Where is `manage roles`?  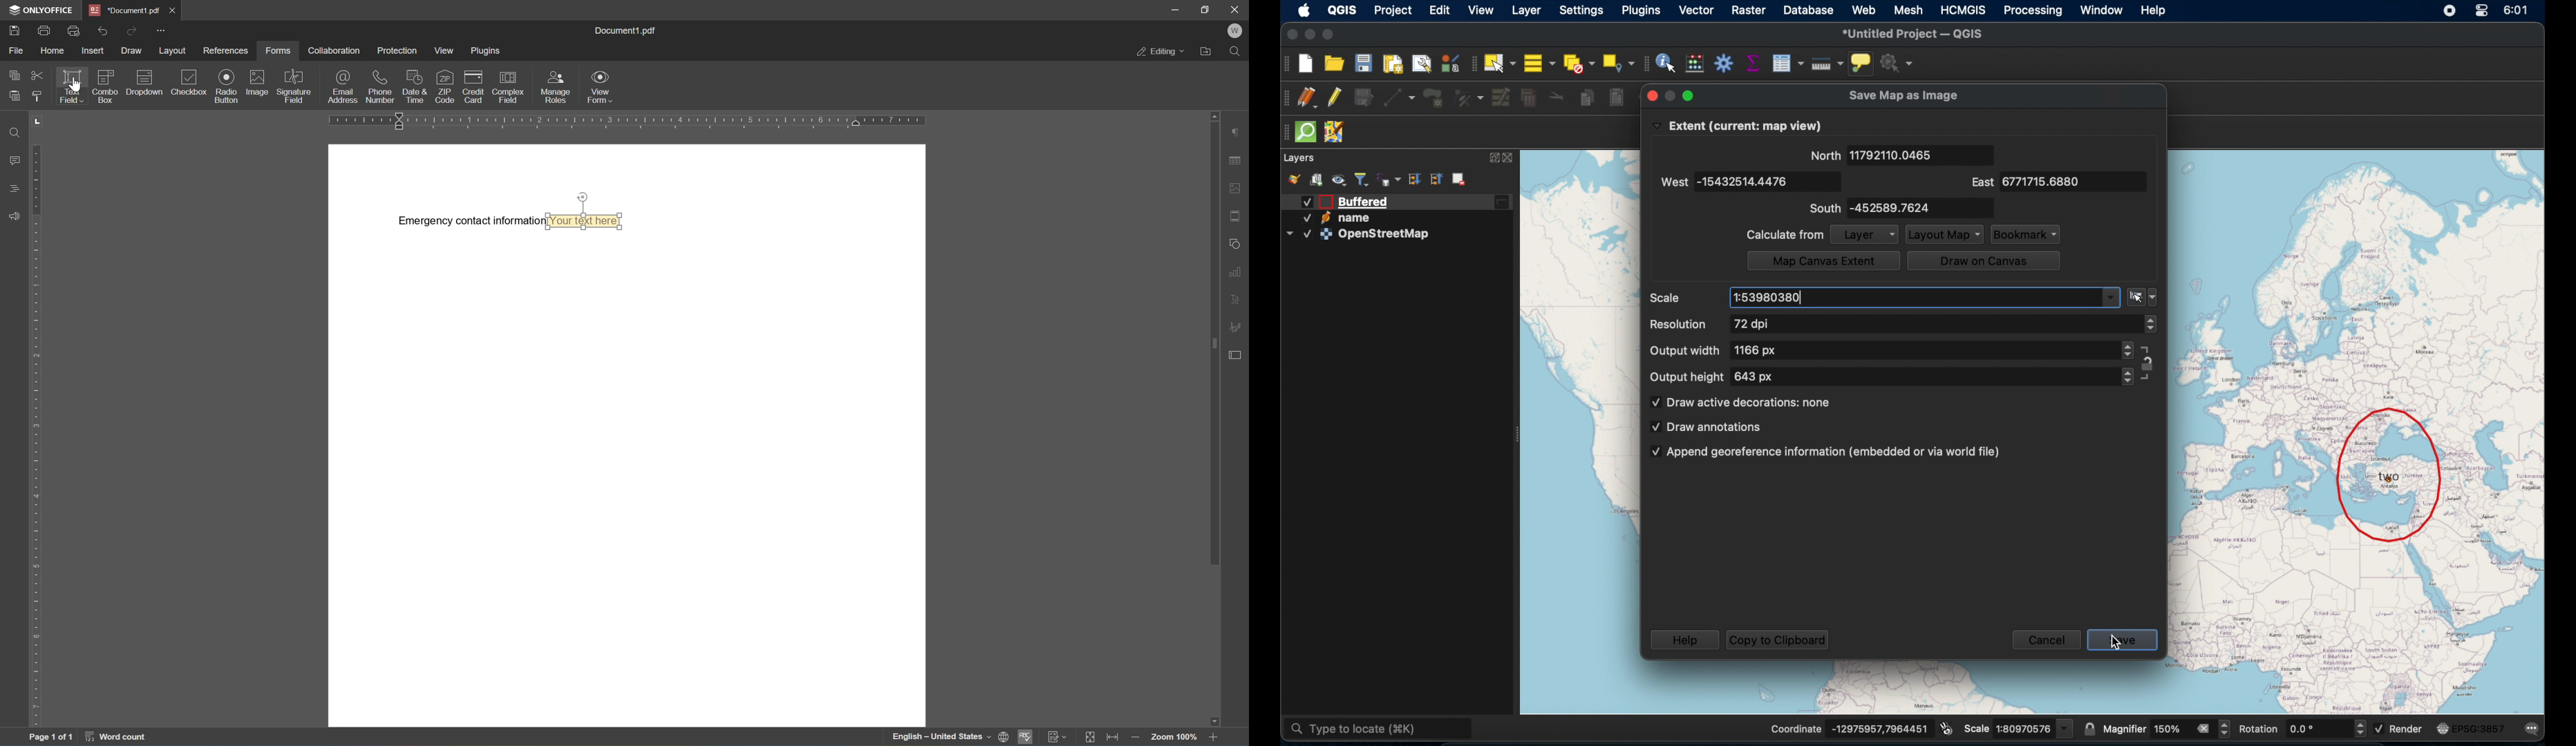 manage roles is located at coordinates (558, 86).